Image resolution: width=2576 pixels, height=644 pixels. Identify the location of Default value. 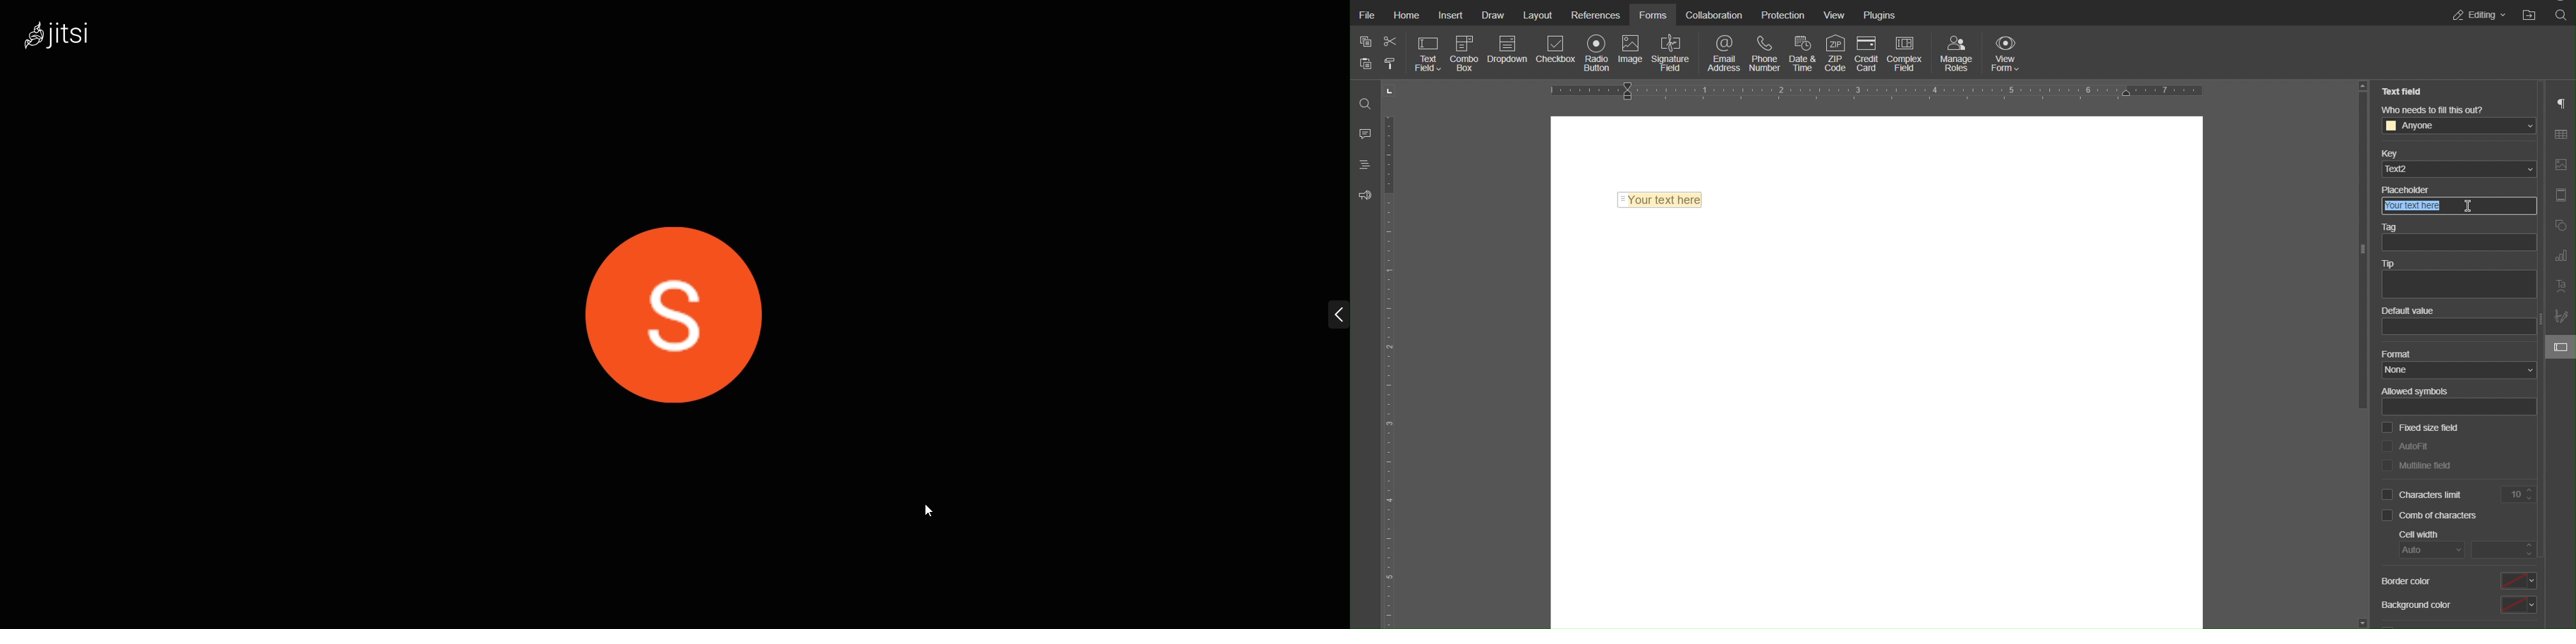
(2456, 322).